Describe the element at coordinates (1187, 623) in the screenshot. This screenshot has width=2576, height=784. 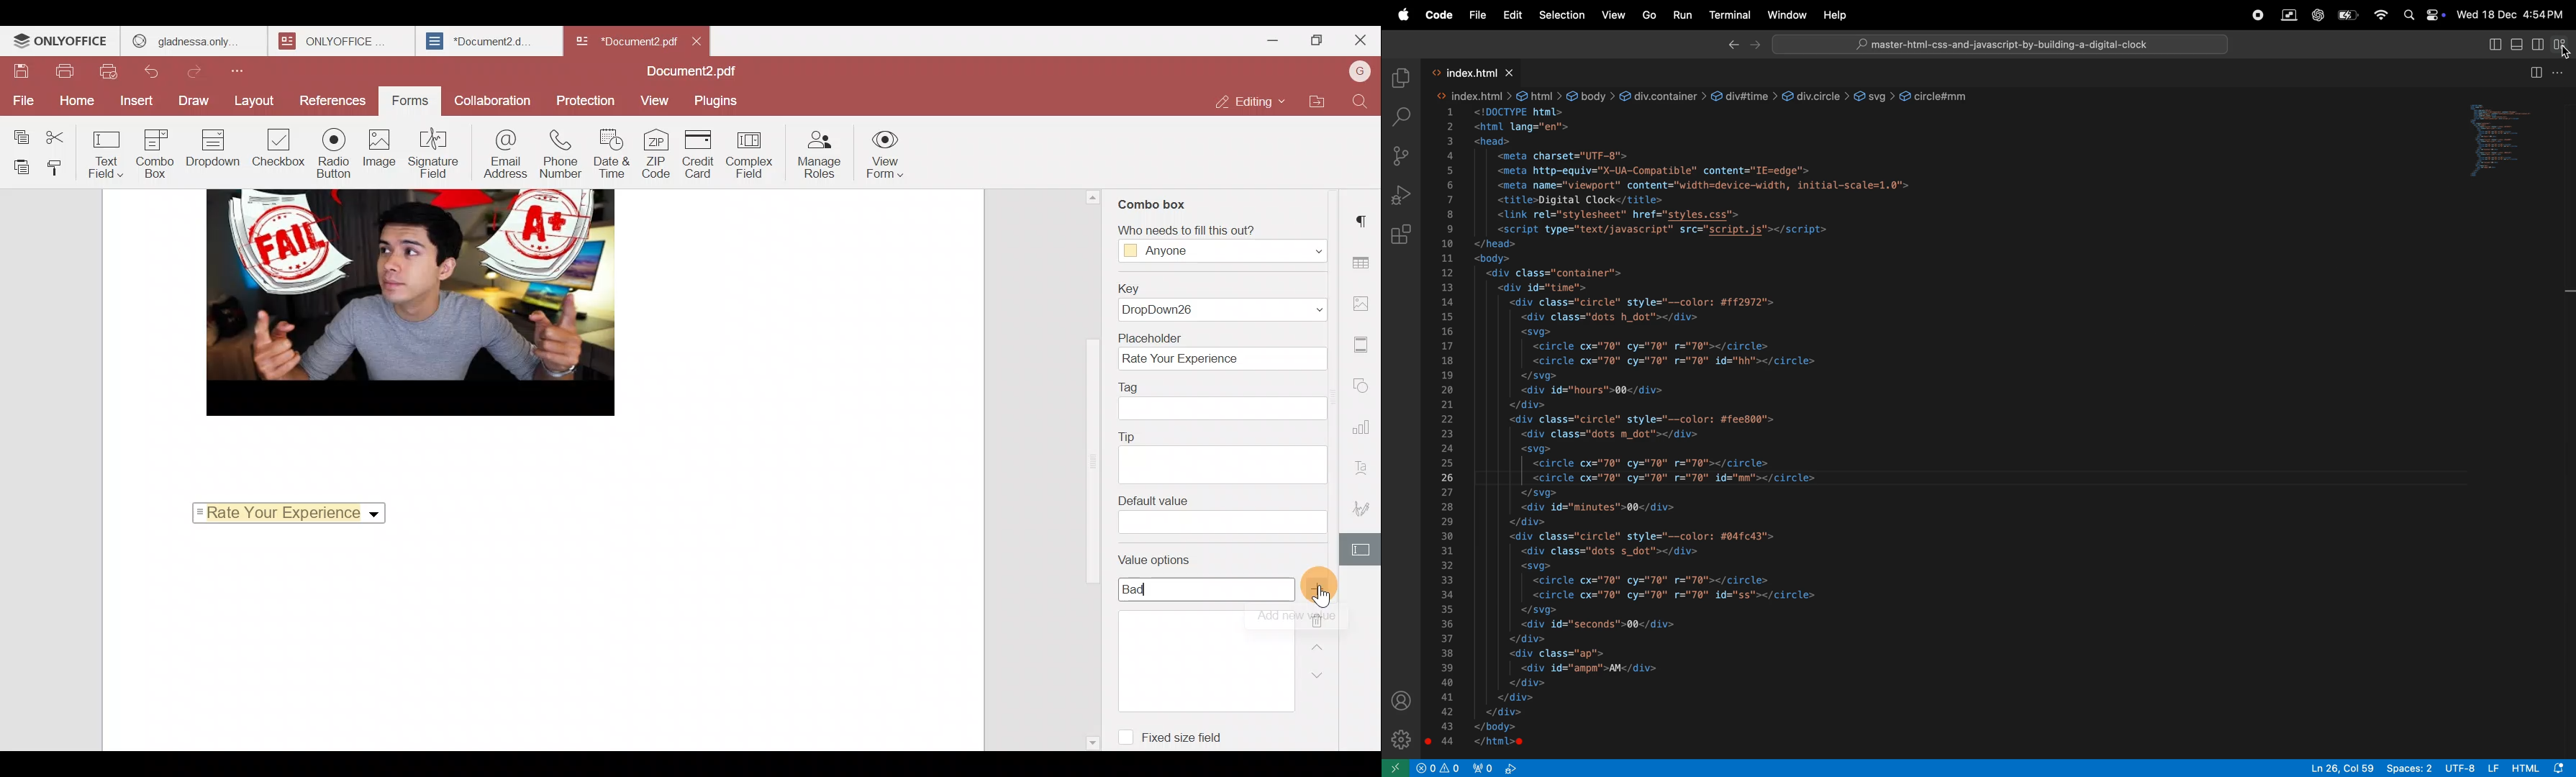
I see `Value options` at that location.